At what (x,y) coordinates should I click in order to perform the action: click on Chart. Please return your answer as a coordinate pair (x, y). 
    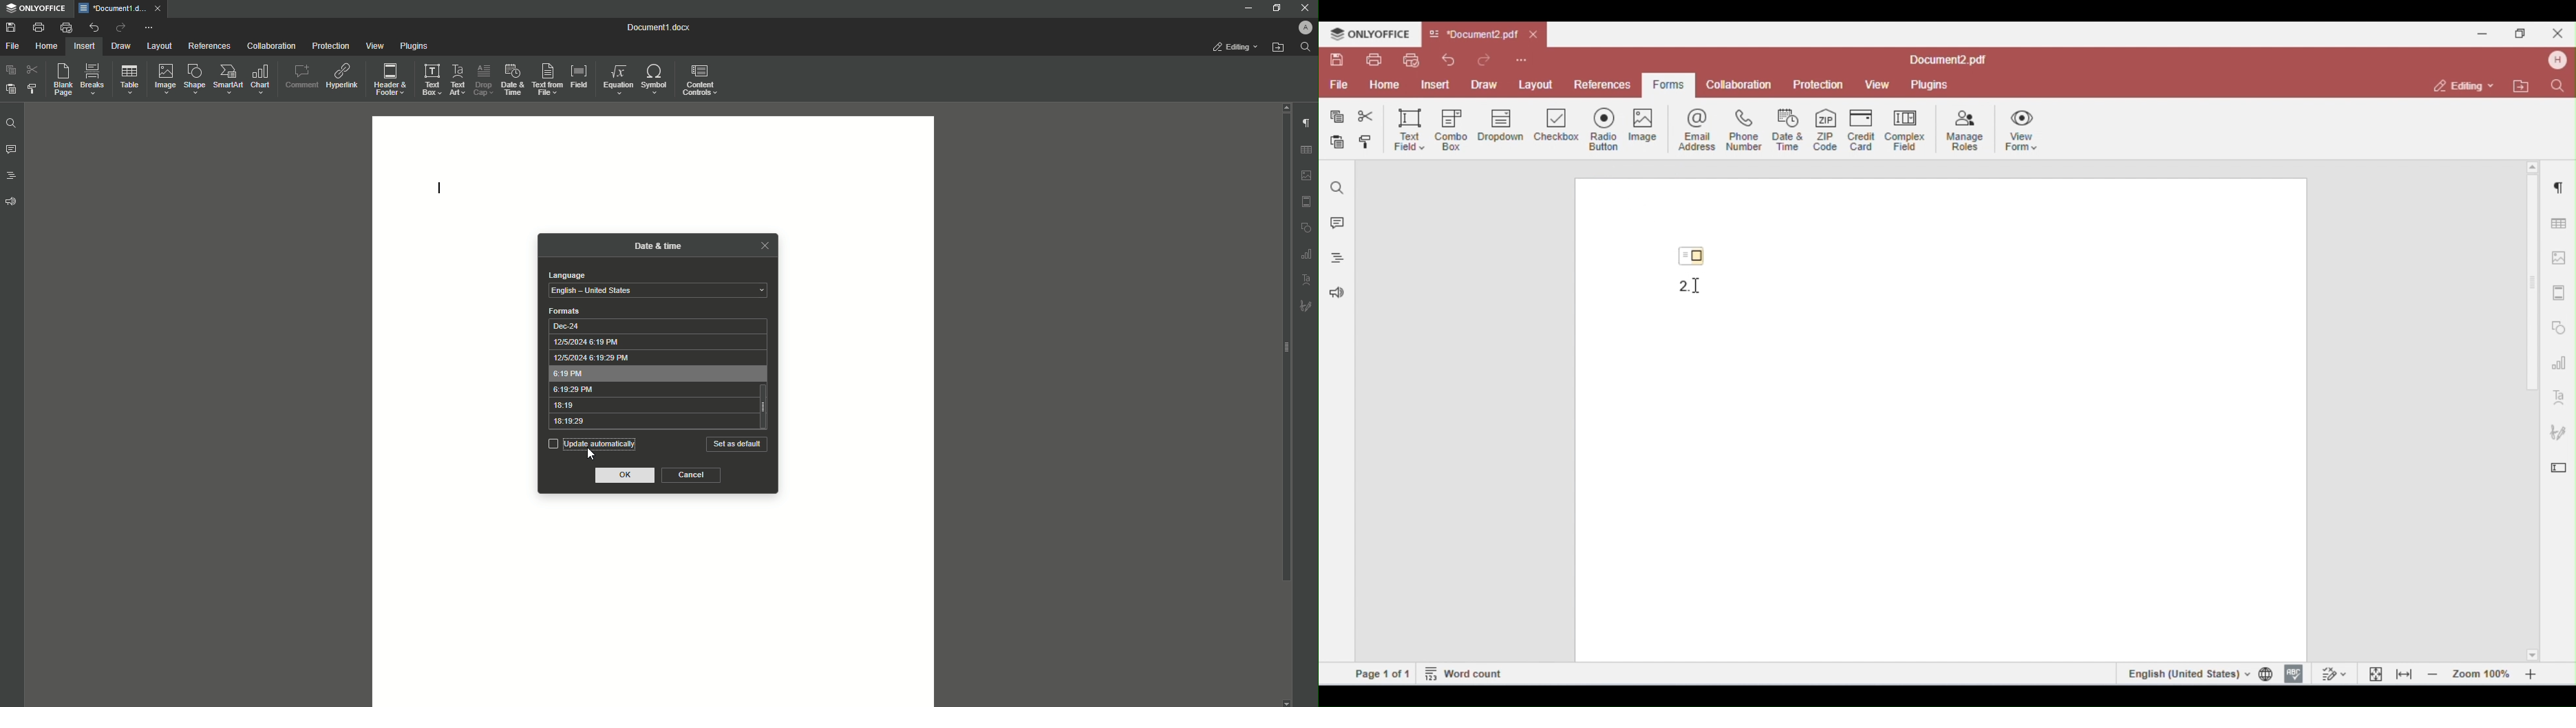
    Looking at the image, I should click on (262, 79).